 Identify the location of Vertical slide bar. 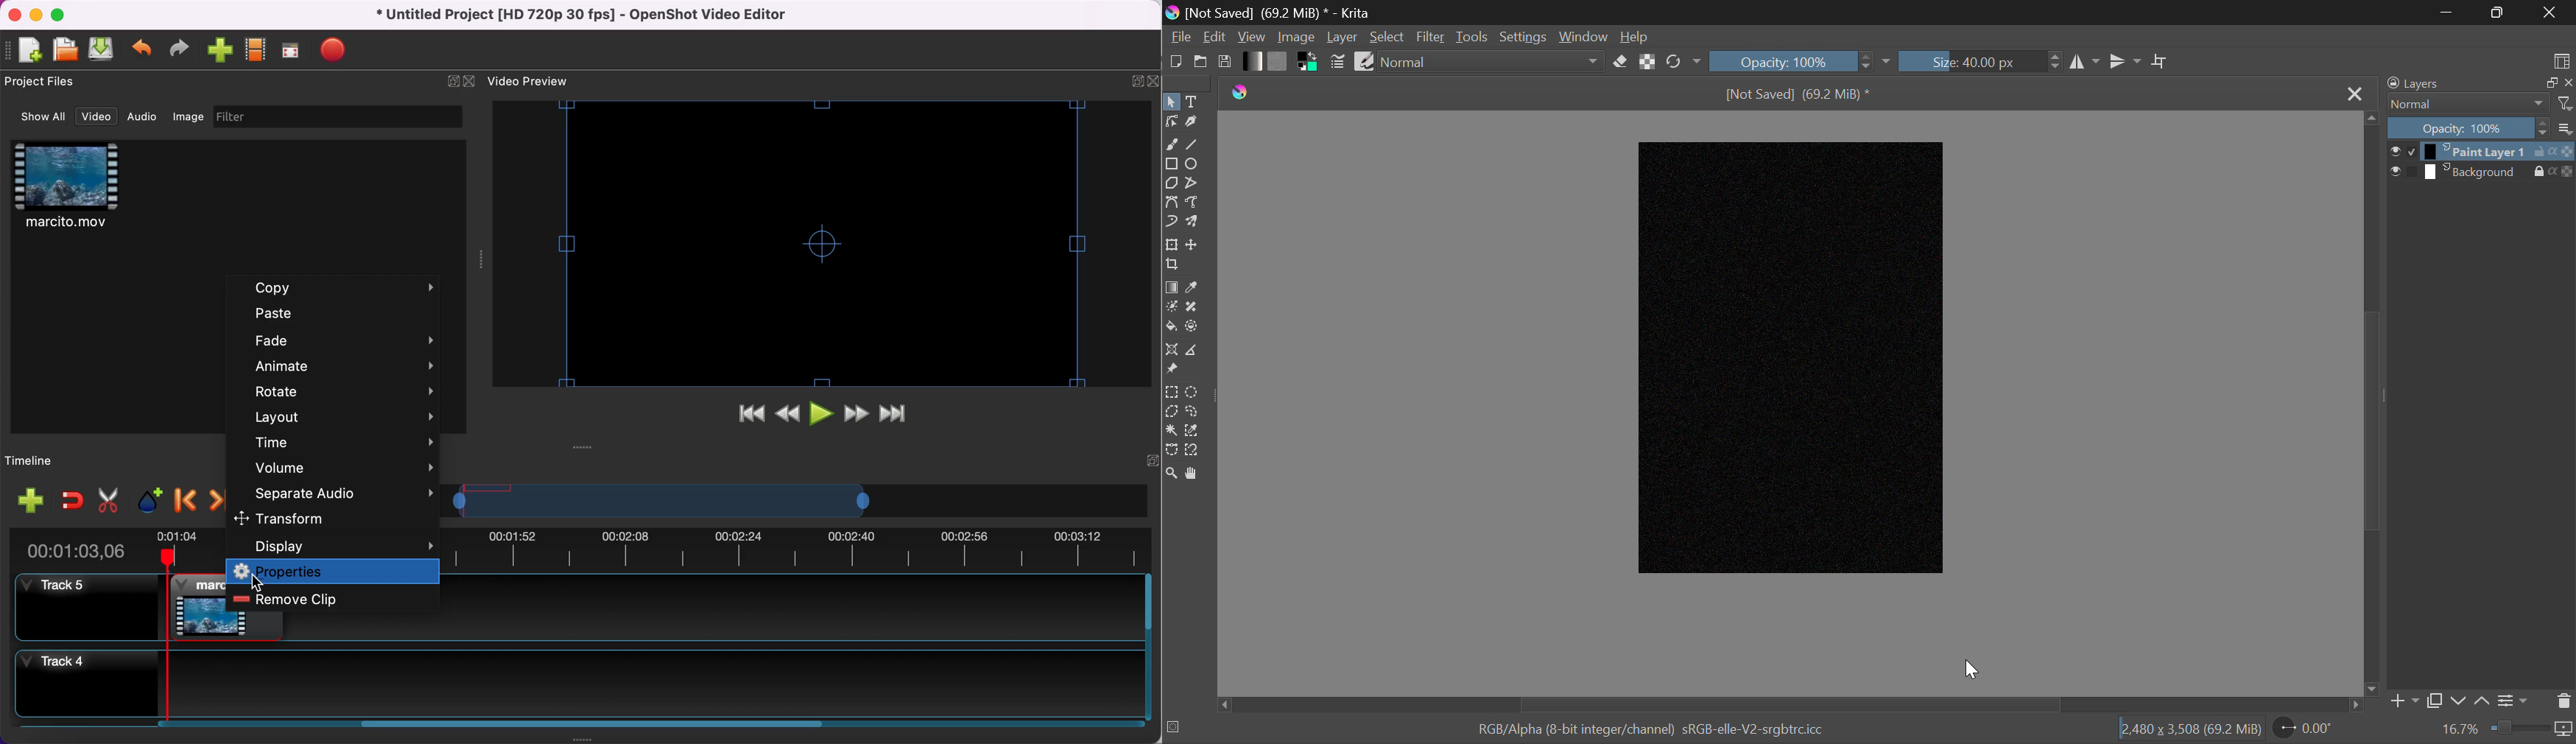
(1149, 645).